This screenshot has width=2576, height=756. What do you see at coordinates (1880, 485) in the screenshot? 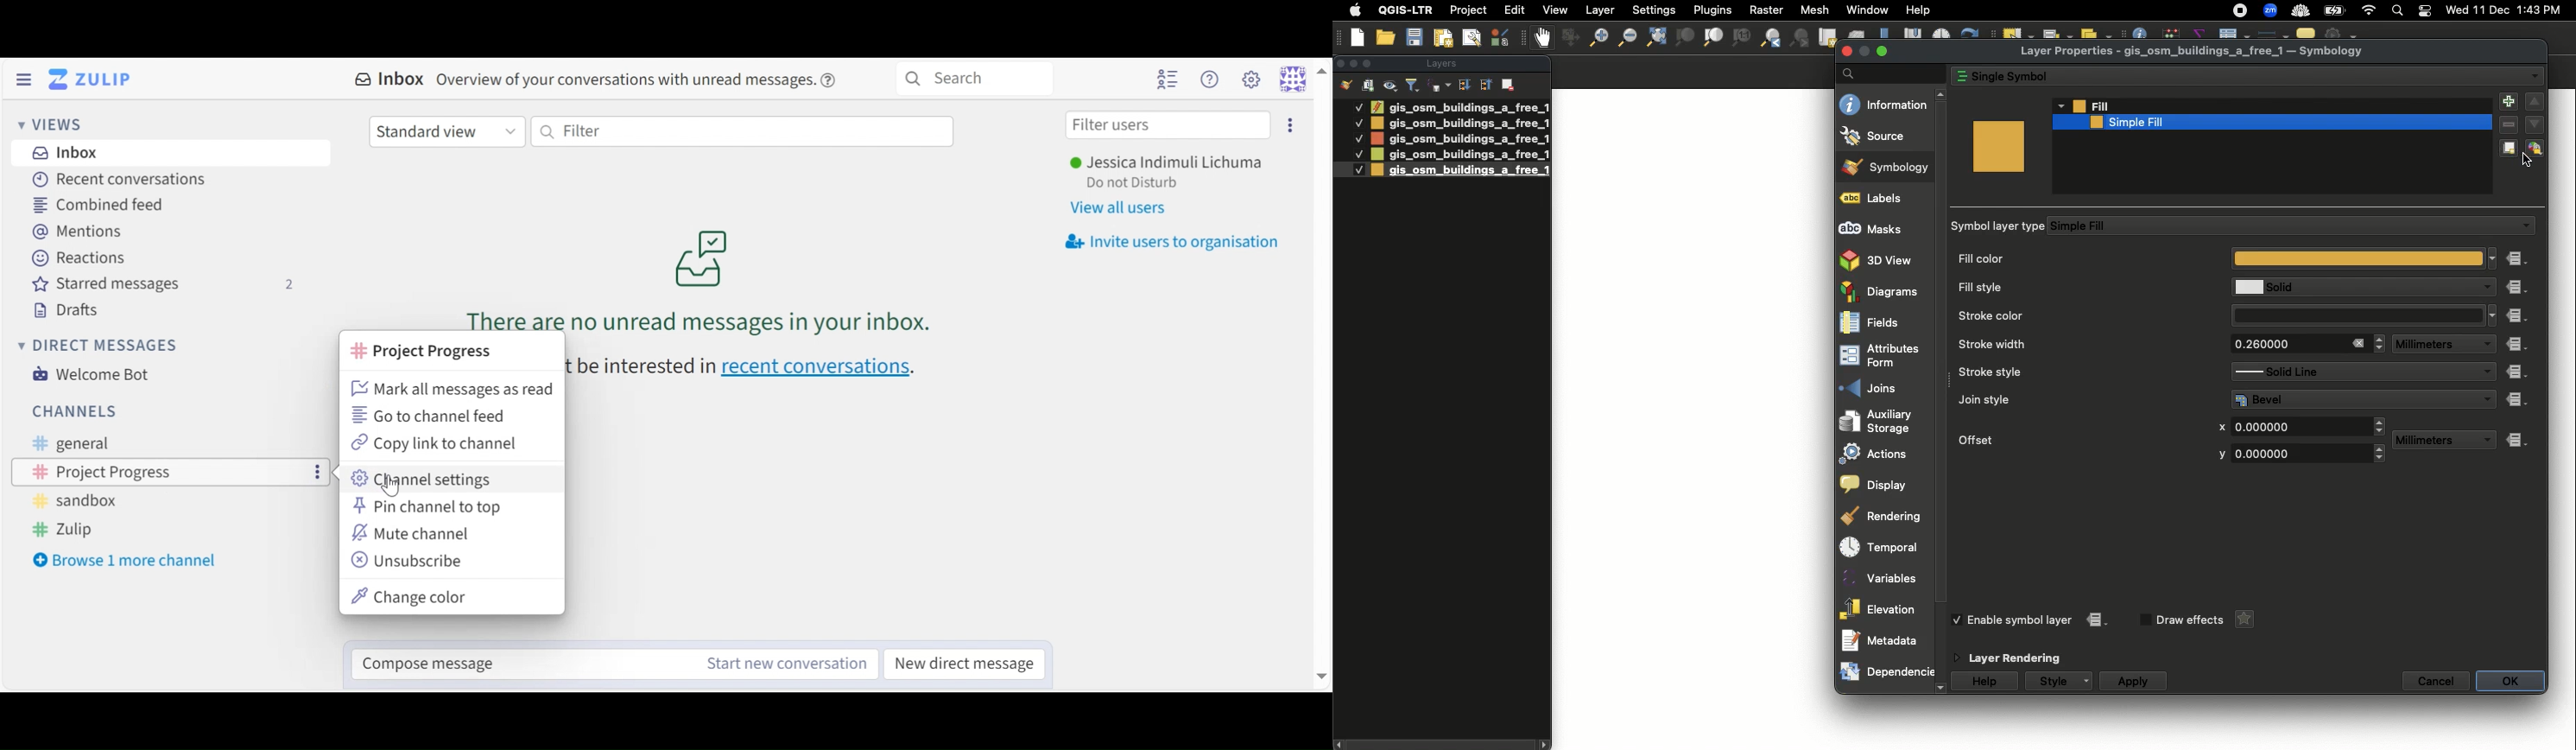
I see `Display` at bounding box center [1880, 485].